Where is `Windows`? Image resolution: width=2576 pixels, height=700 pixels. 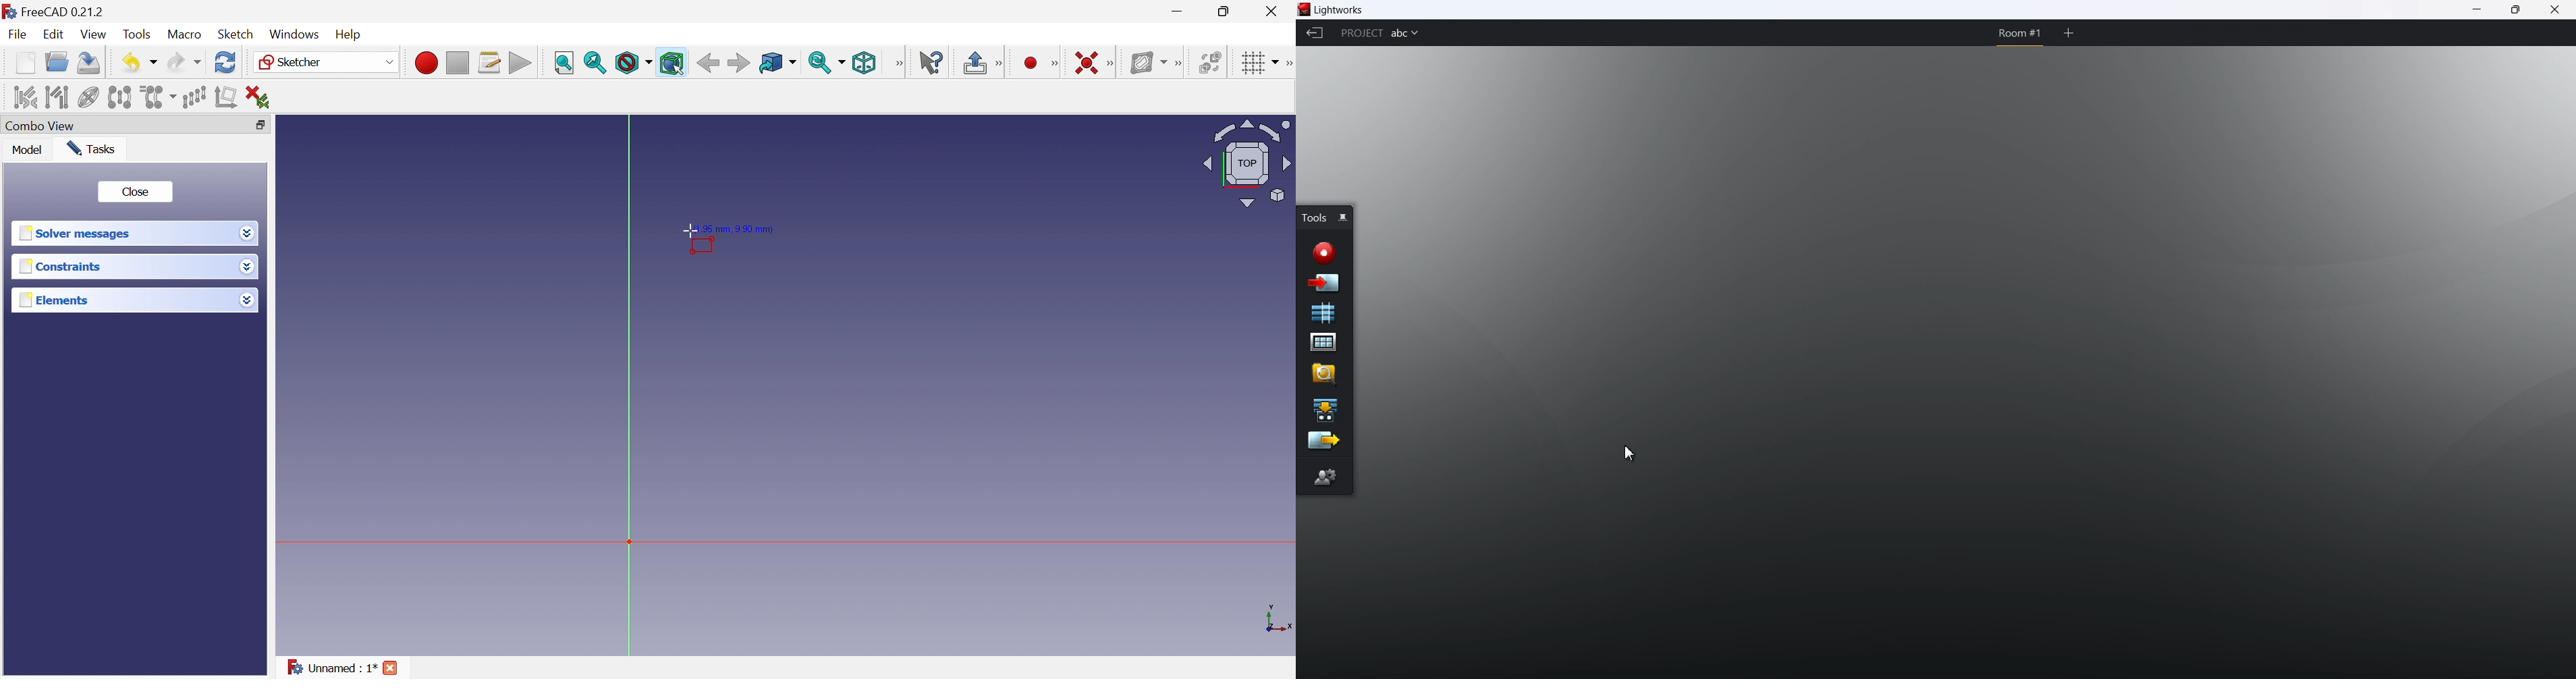
Windows is located at coordinates (294, 35).